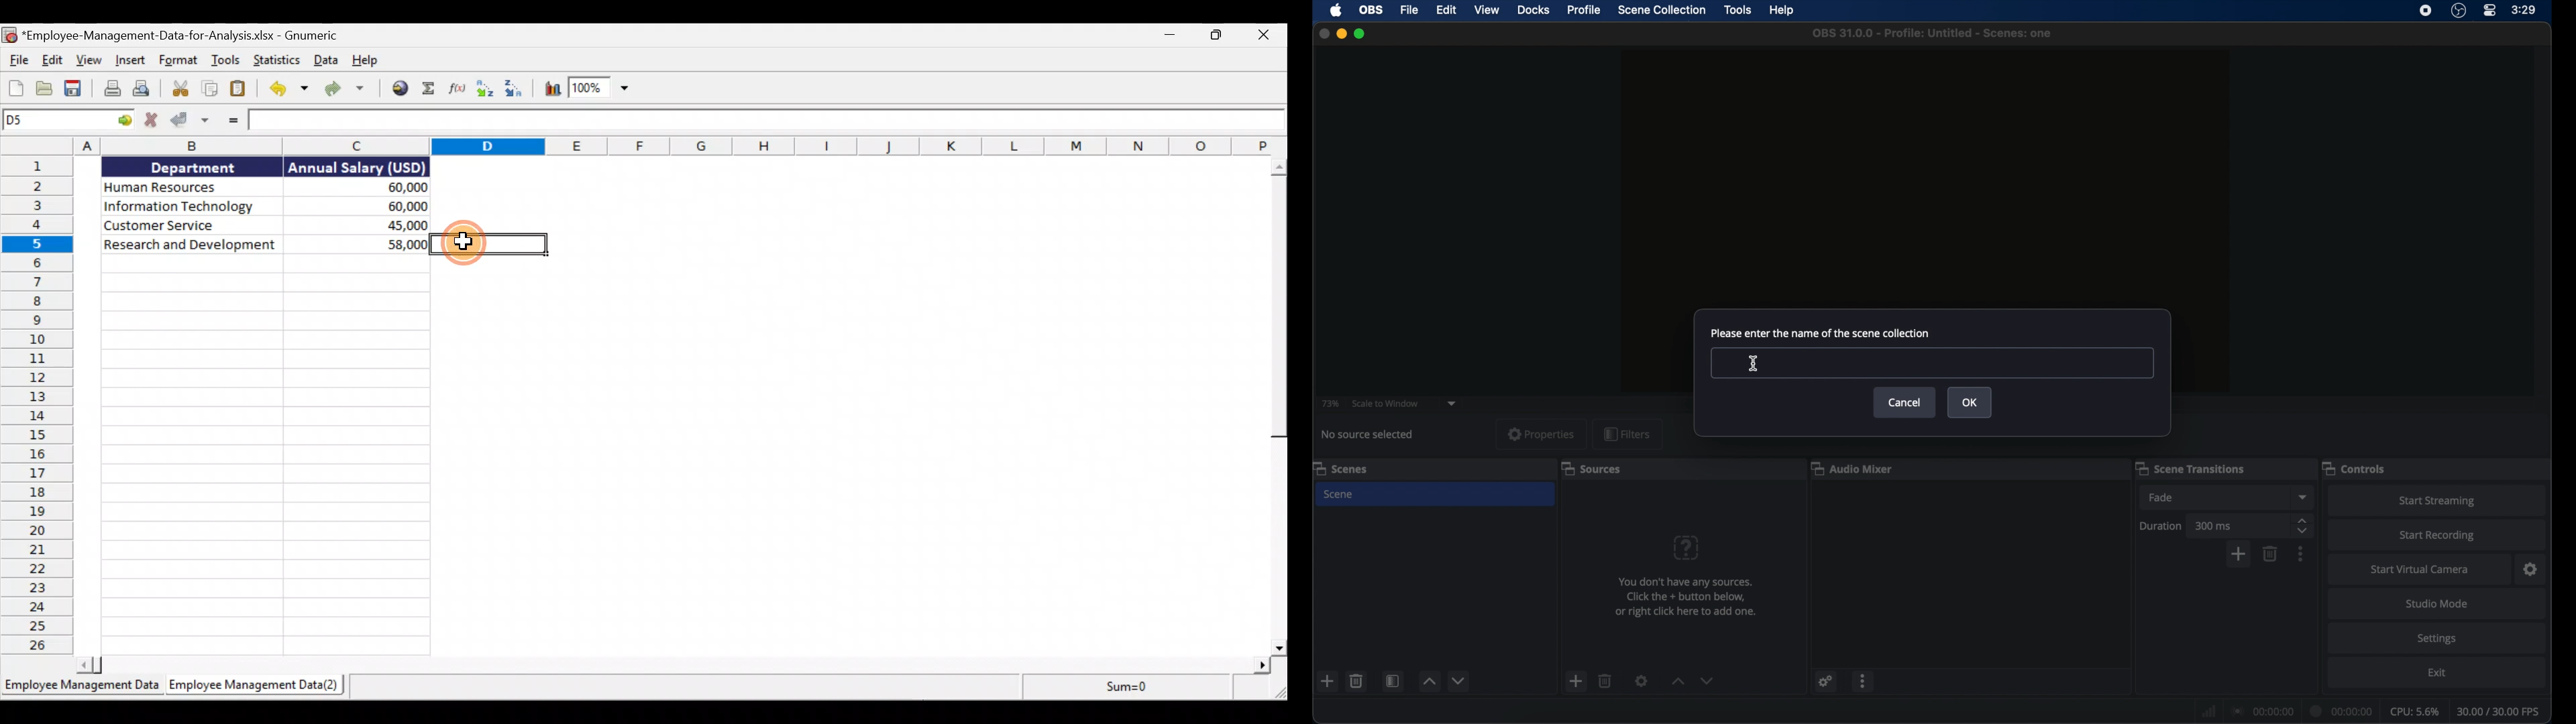 This screenshot has width=2576, height=728. I want to click on more options, so click(2301, 554).